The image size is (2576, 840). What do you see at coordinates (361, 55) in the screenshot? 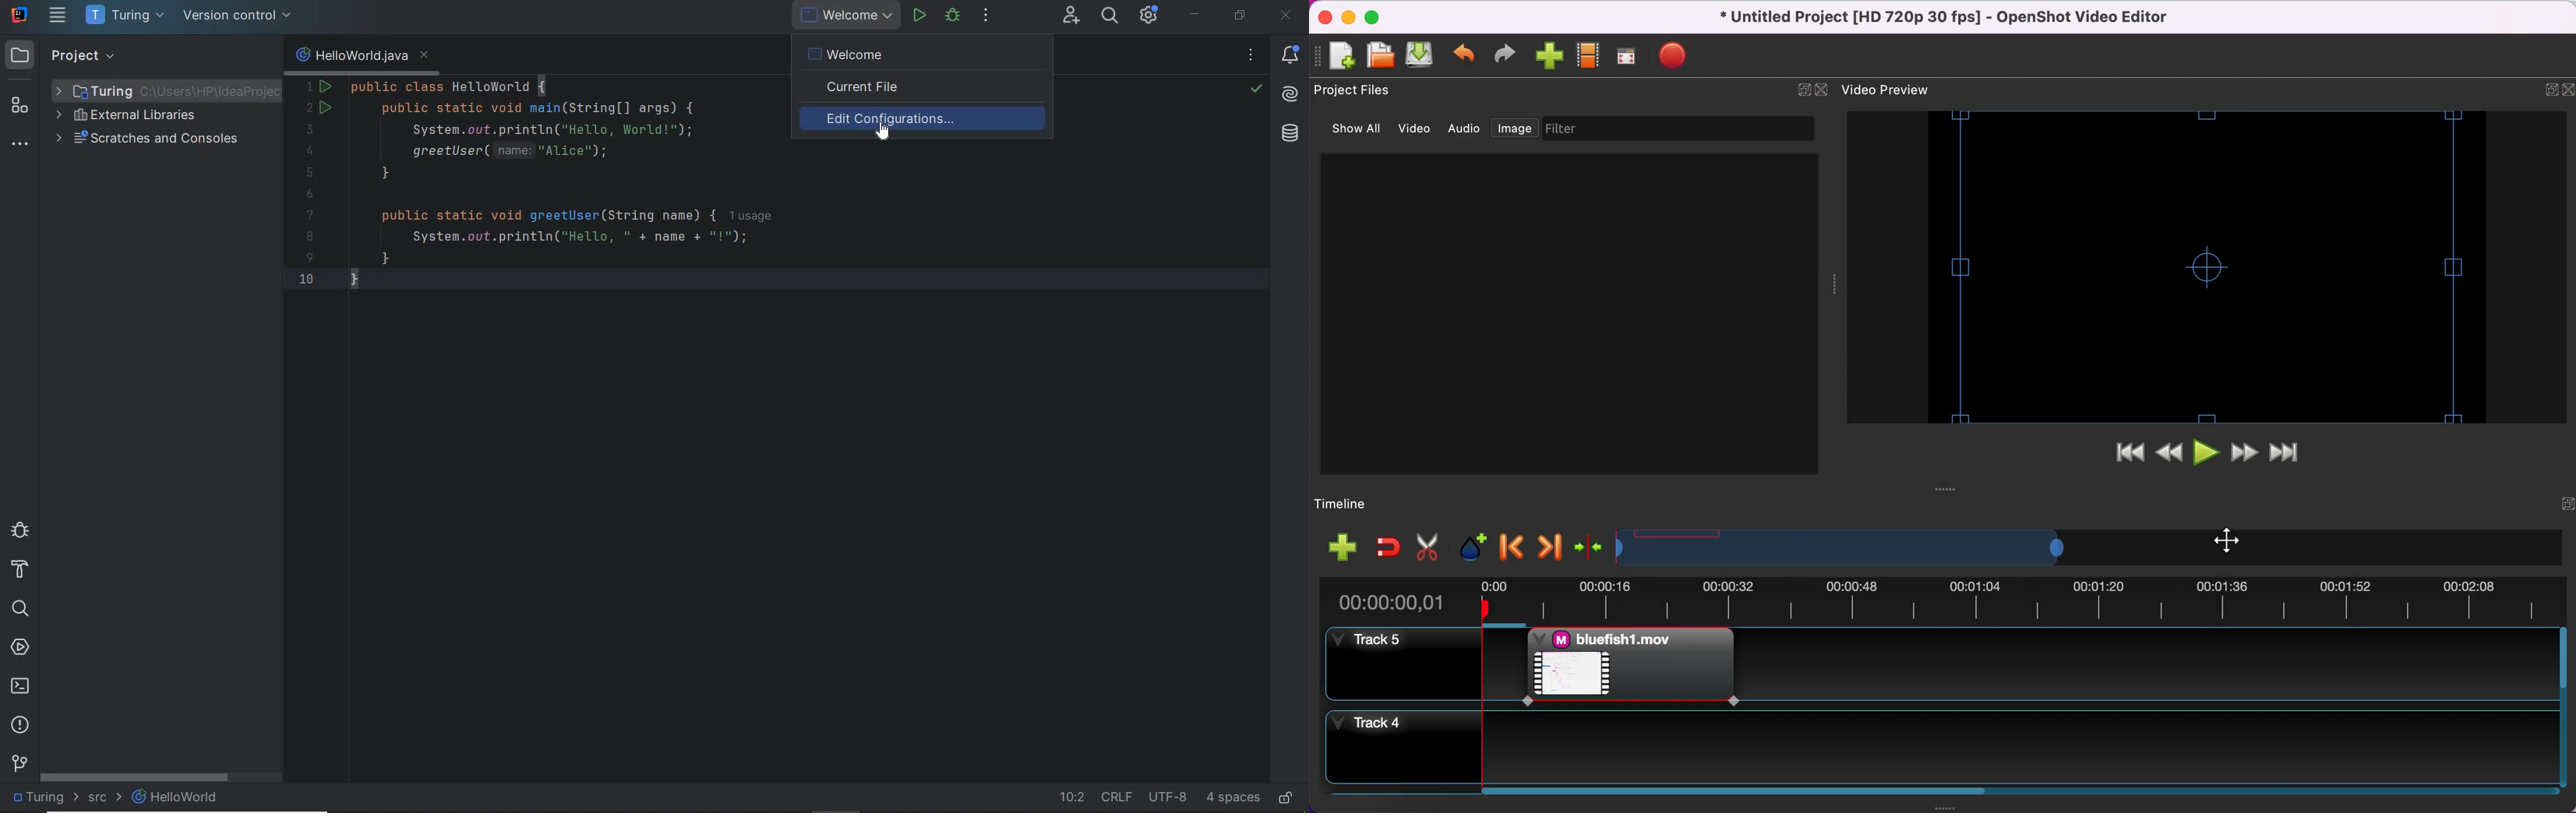
I see `file name` at bounding box center [361, 55].